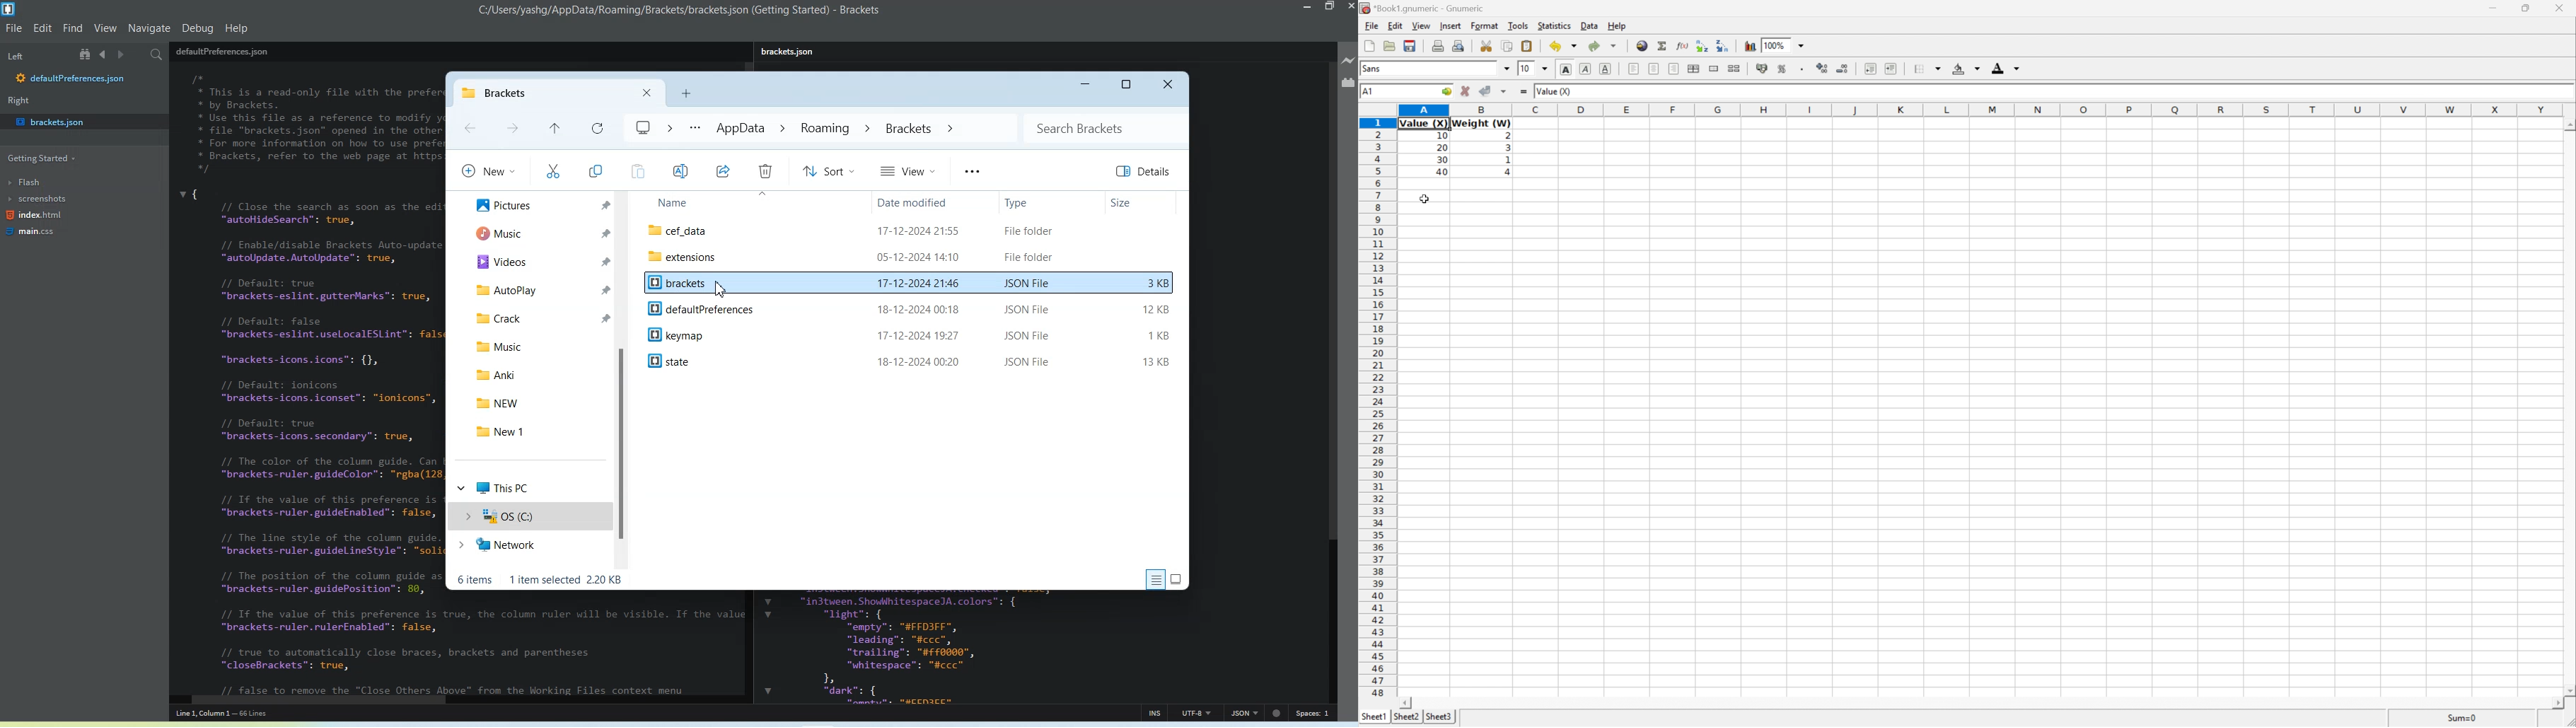 The height and width of the screenshot is (728, 2576). I want to click on Anki, so click(536, 376).